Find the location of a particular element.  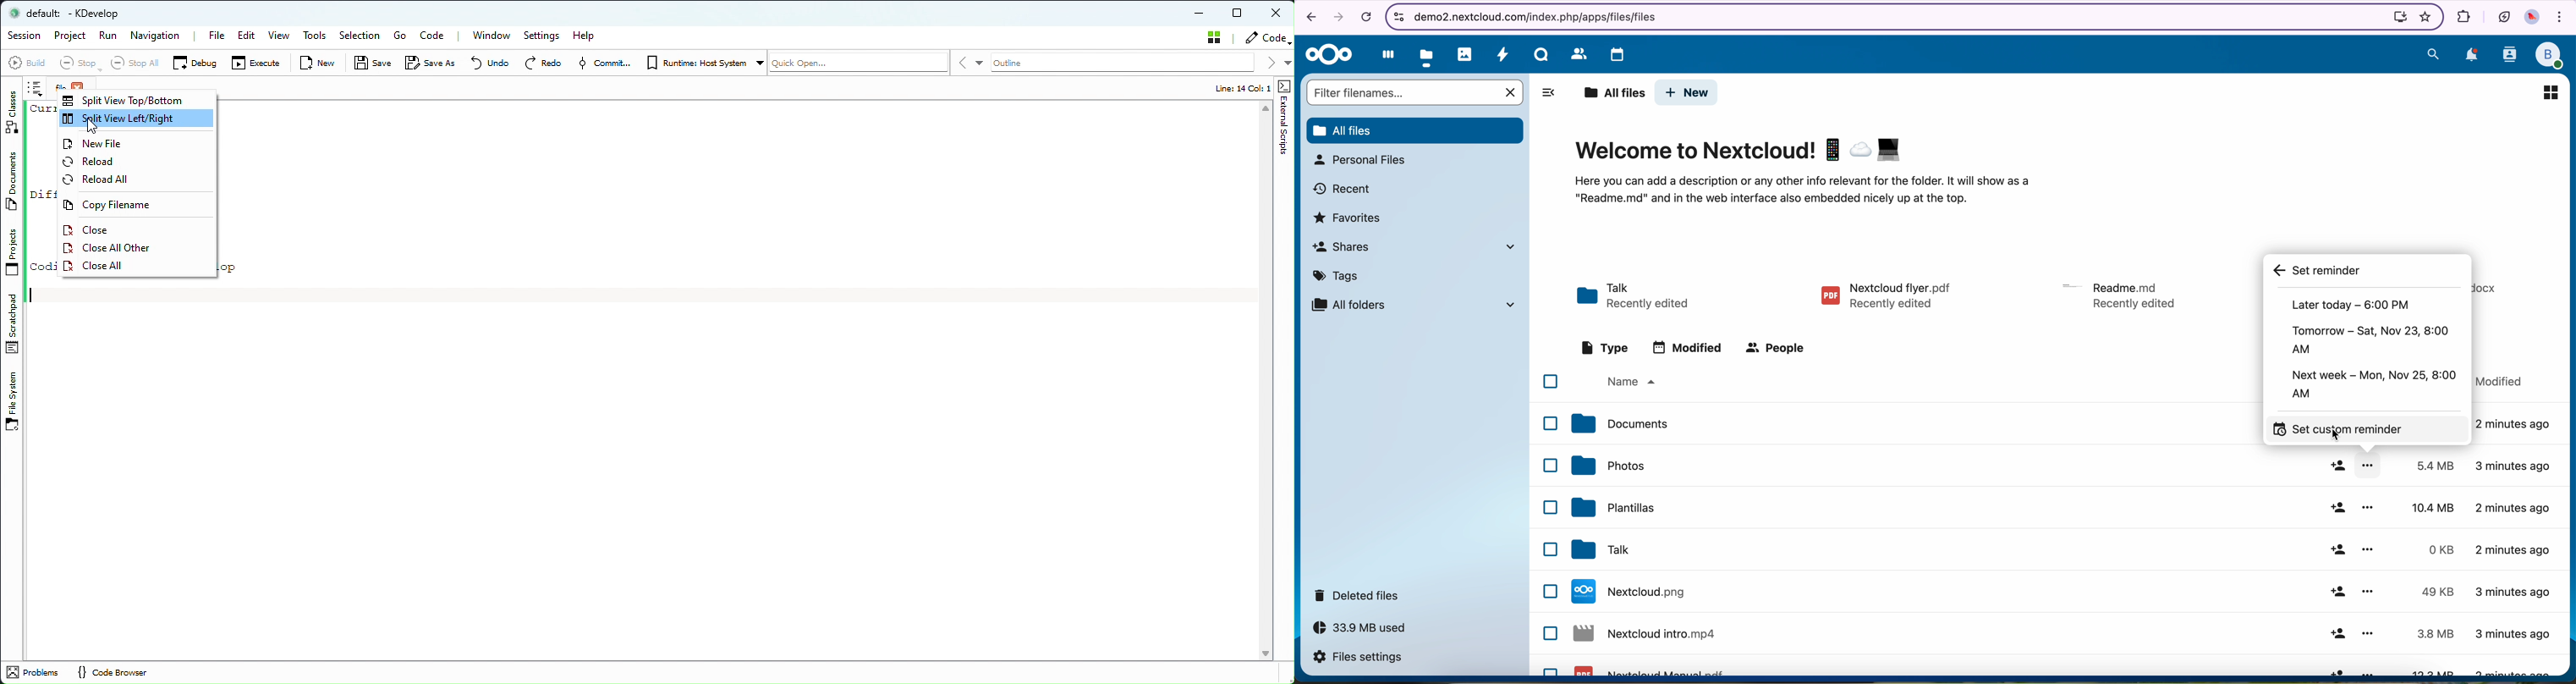

3 minutes ago is located at coordinates (2513, 594).